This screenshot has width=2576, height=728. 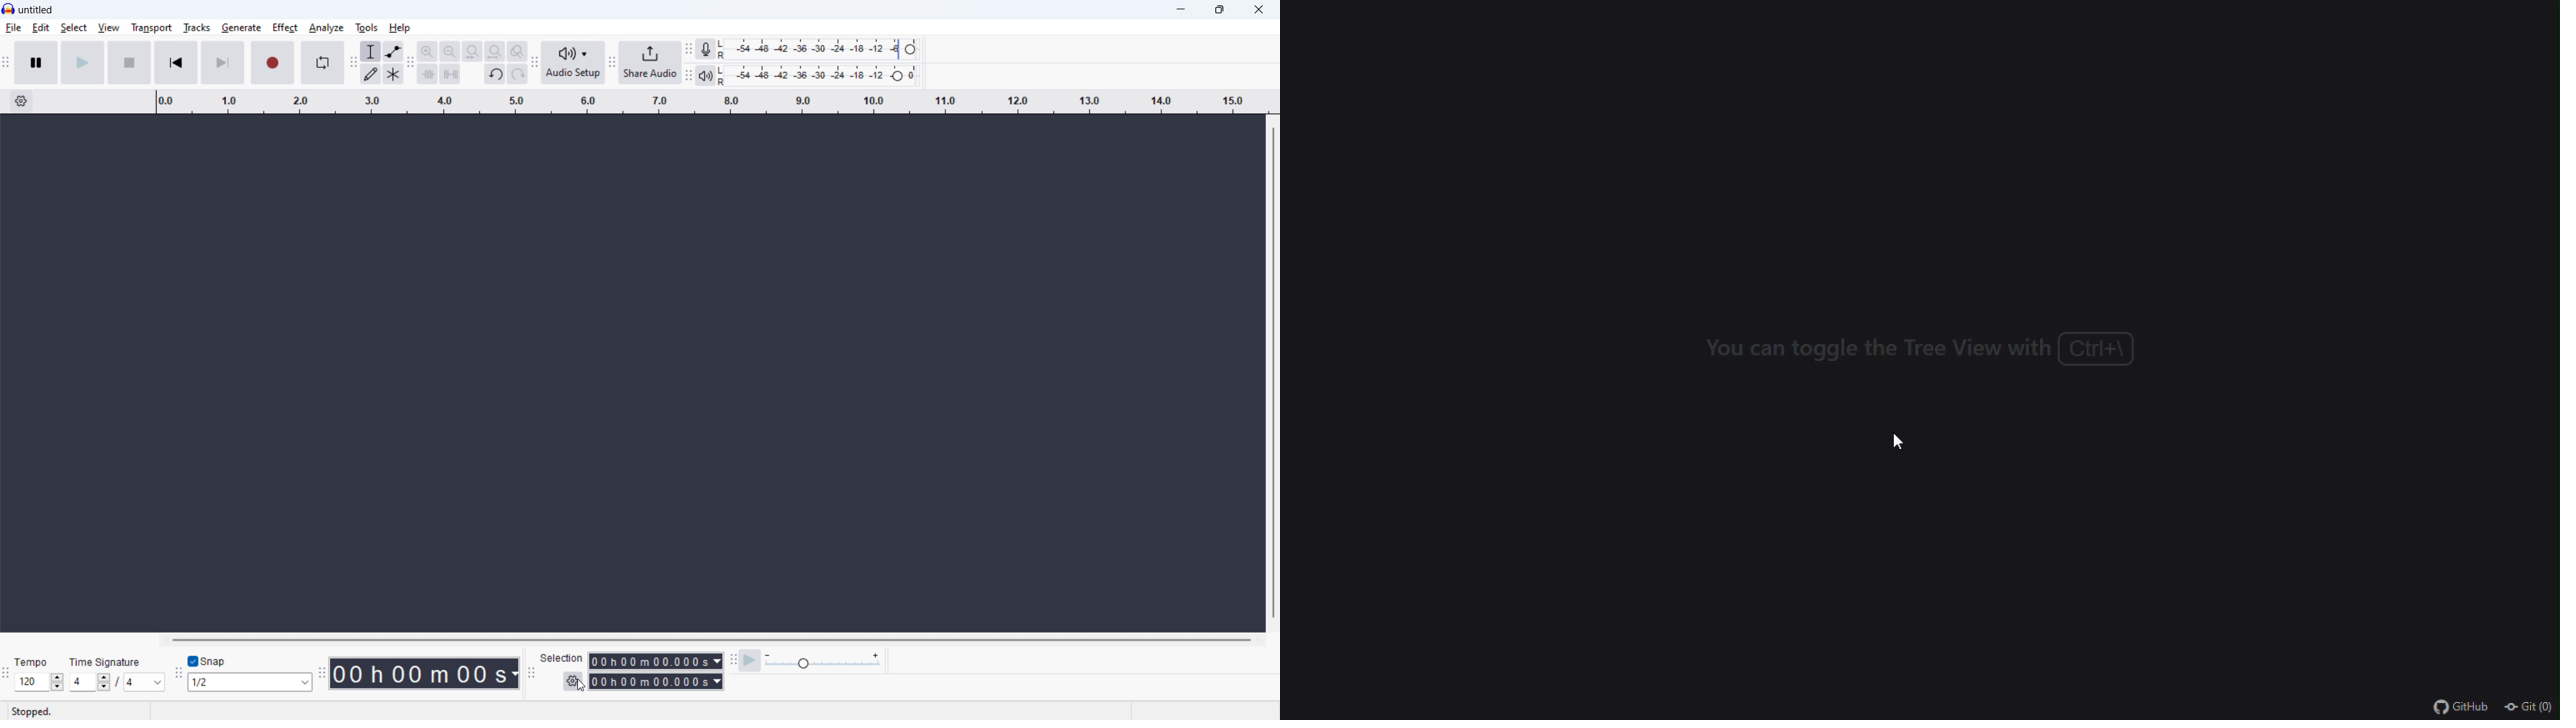 I want to click on selection options, so click(x=571, y=679).